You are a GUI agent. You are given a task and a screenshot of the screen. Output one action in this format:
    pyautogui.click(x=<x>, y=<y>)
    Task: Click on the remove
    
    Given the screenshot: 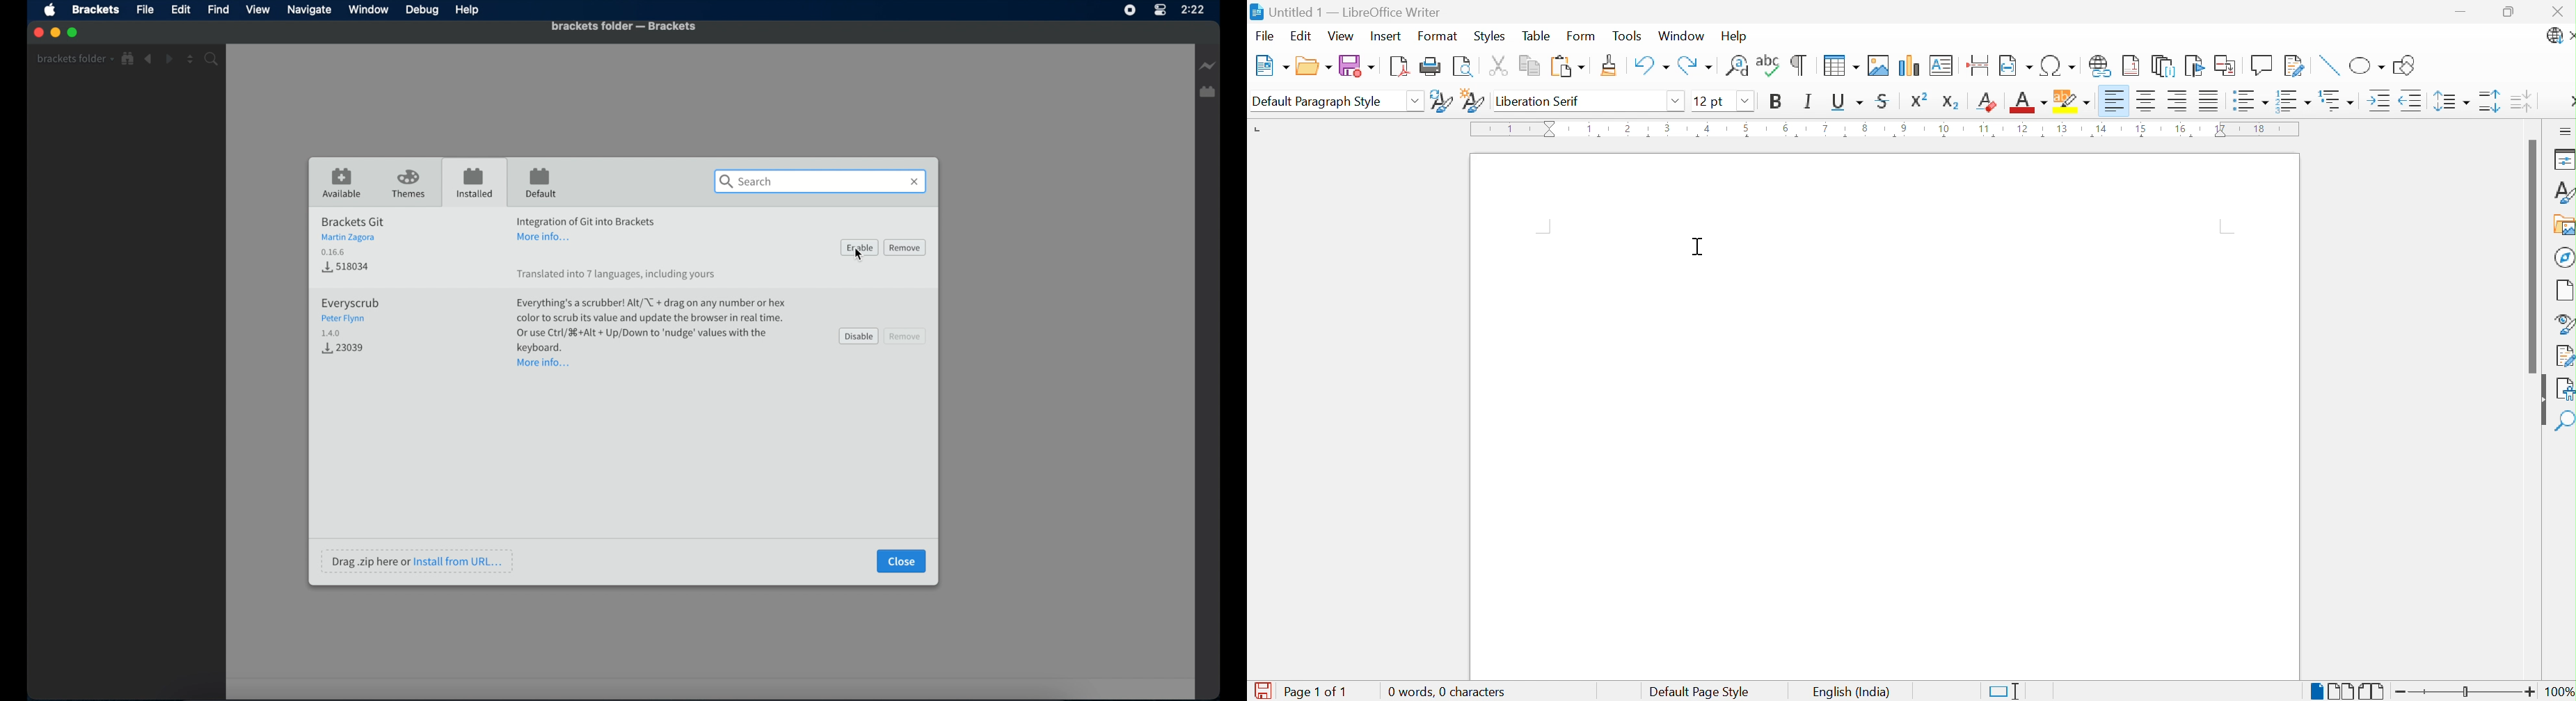 What is the action you would take?
    pyautogui.click(x=905, y=247)
    